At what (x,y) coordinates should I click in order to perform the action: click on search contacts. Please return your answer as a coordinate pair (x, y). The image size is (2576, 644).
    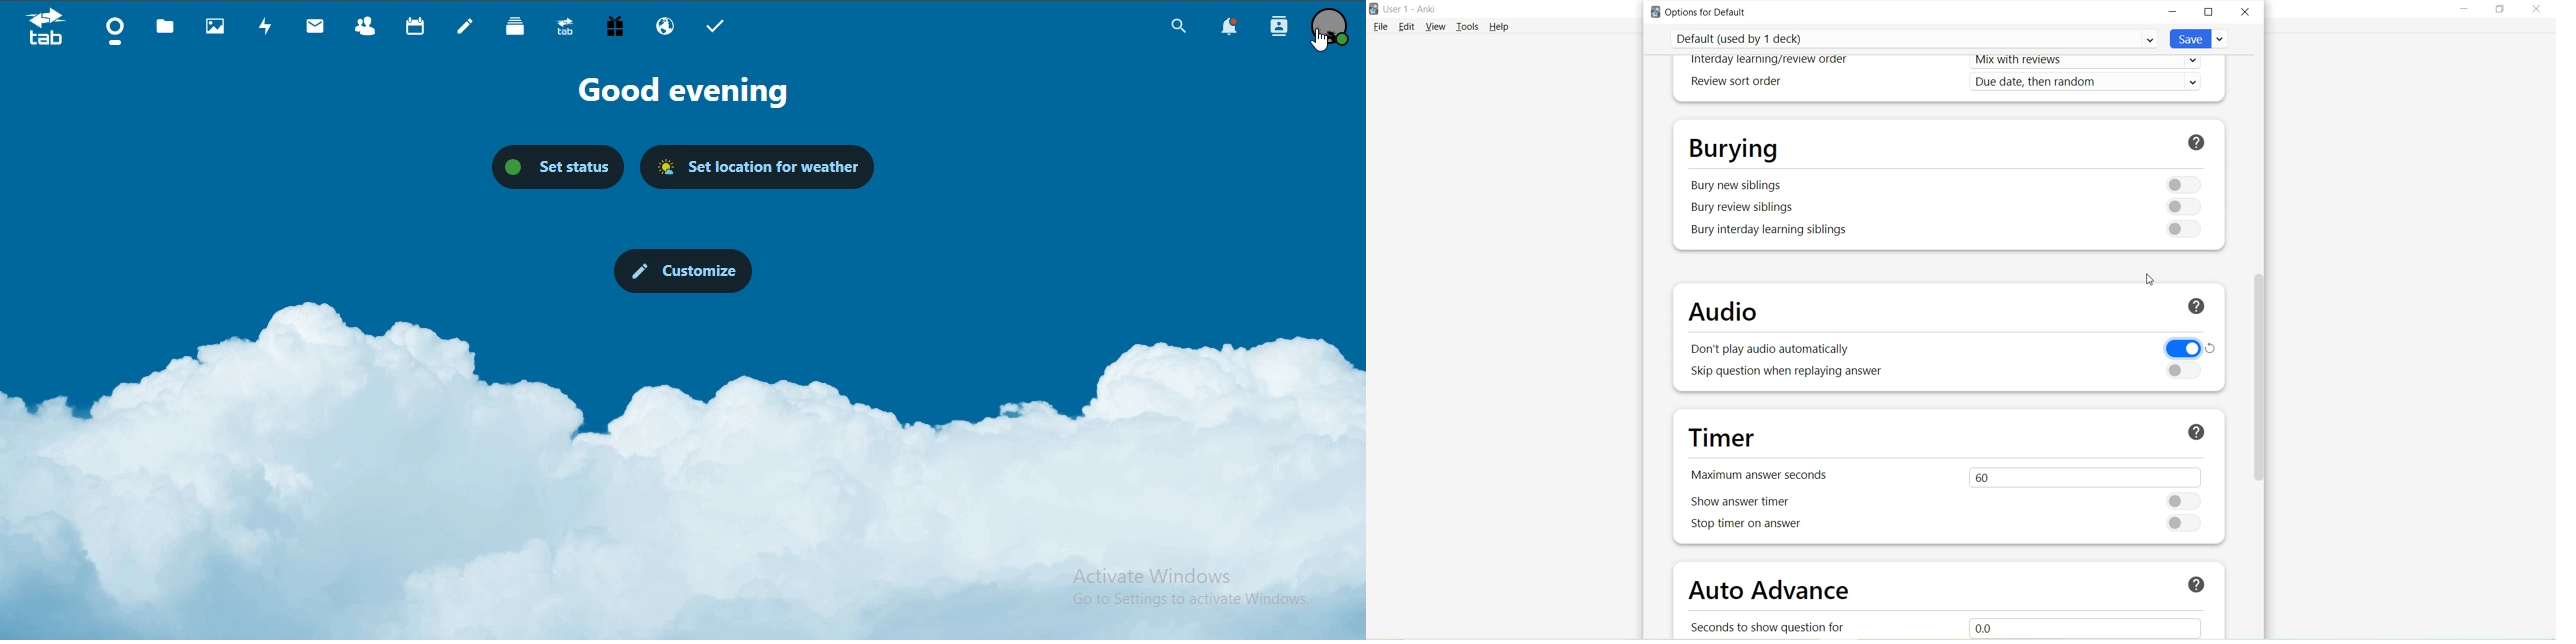
    Looking at the image, I should click on (1280, 27).